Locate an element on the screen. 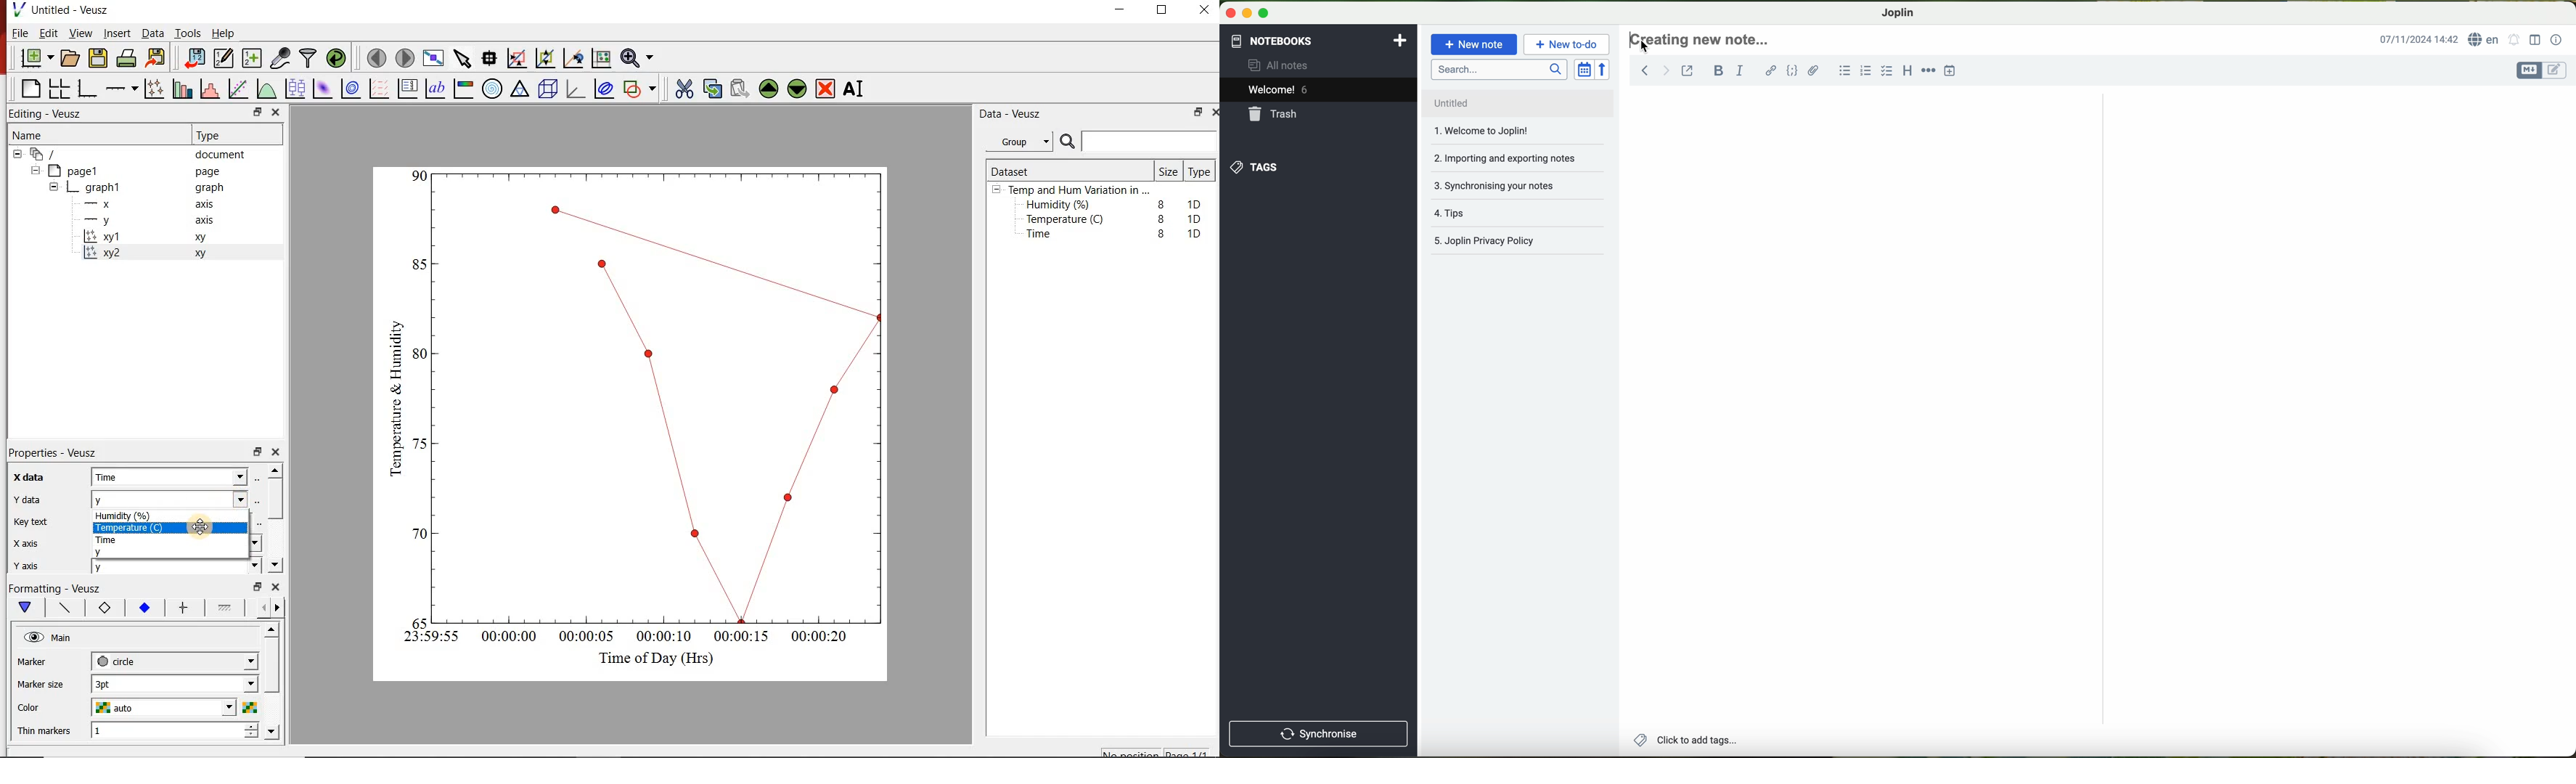  toggle editor layout is located at coordinates (2535, 40).